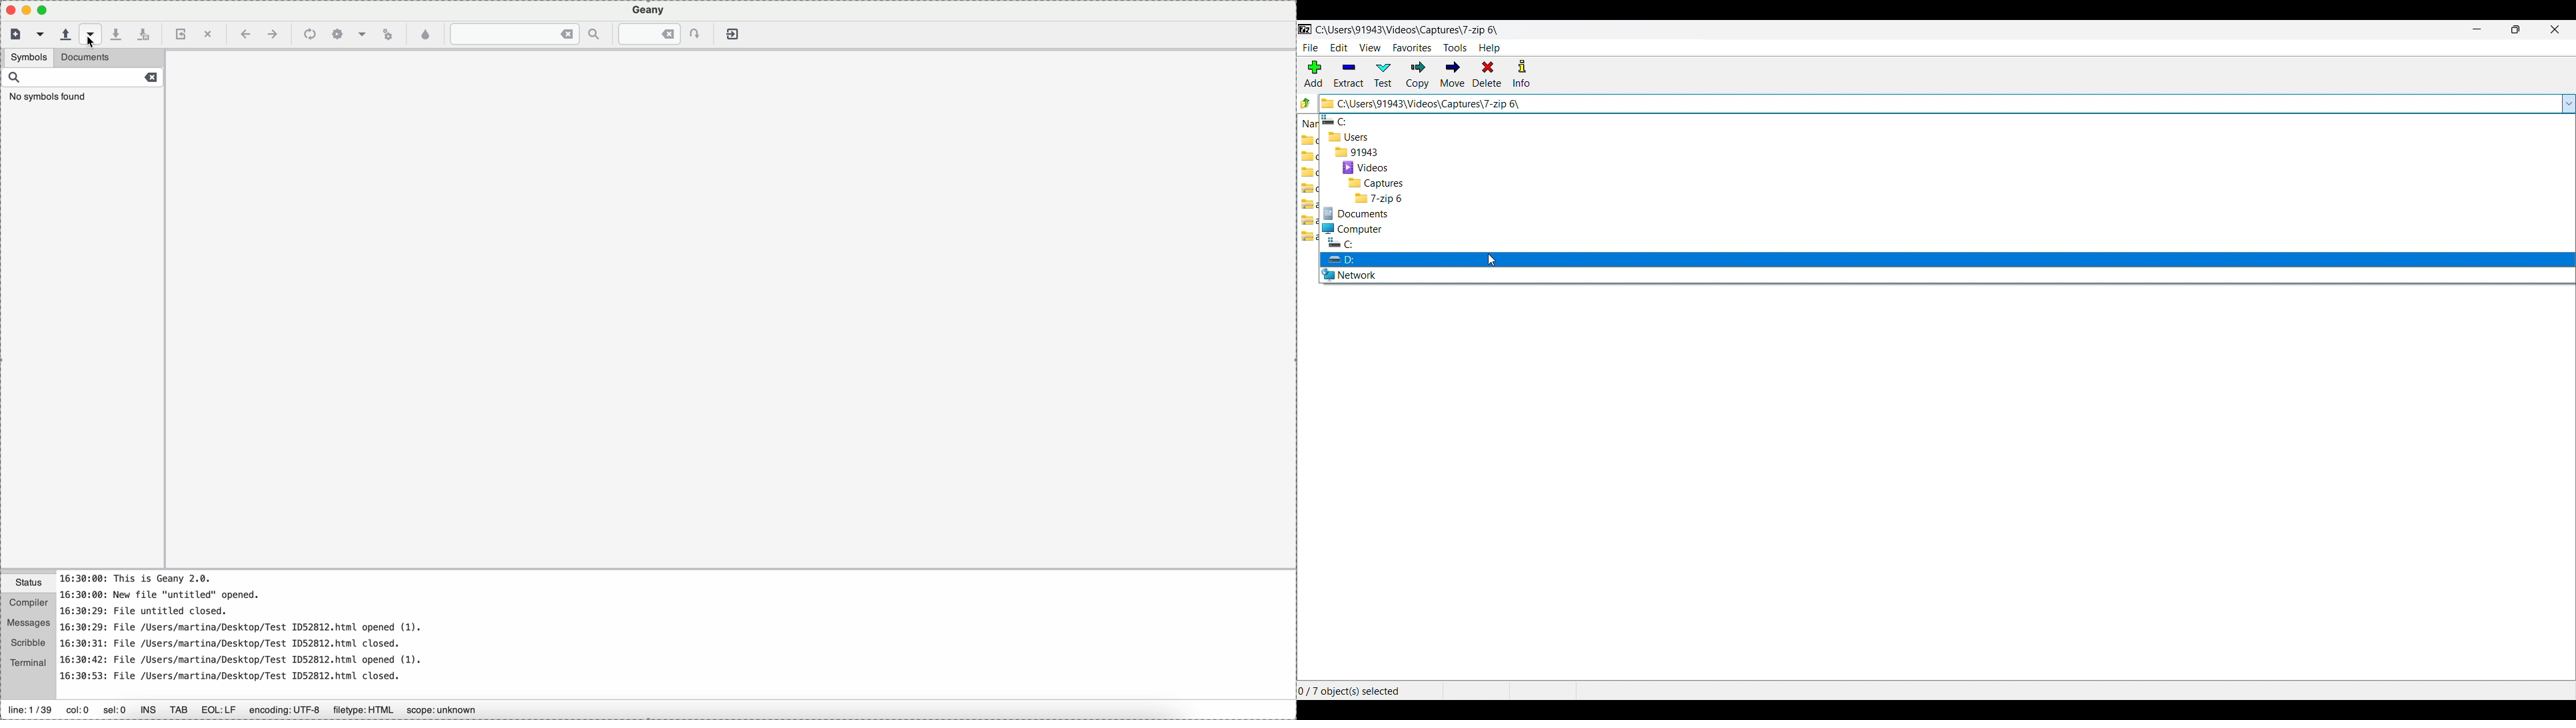 This screenshot has width=2576, height=728. Describe the element at coordinates (349, 34) in the screenshot. I see `build the current file` at that location.